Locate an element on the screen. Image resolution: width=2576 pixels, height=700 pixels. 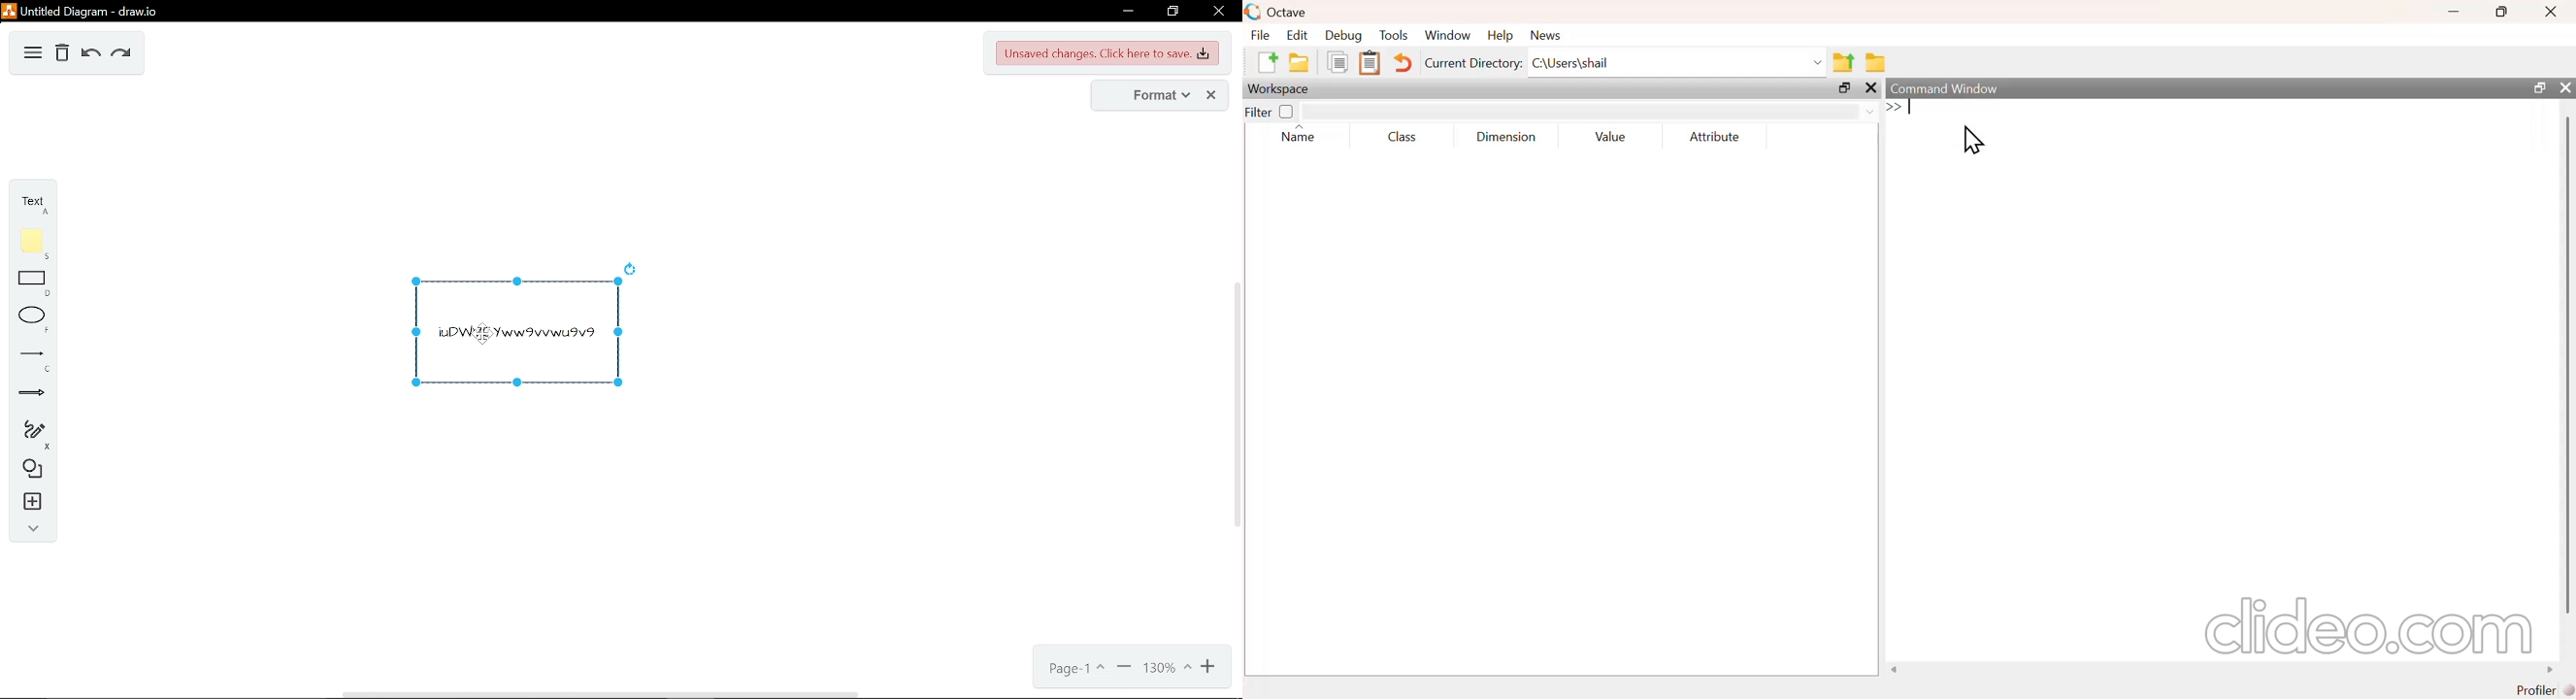
clideo.com is located at coordinates (2361, 626).